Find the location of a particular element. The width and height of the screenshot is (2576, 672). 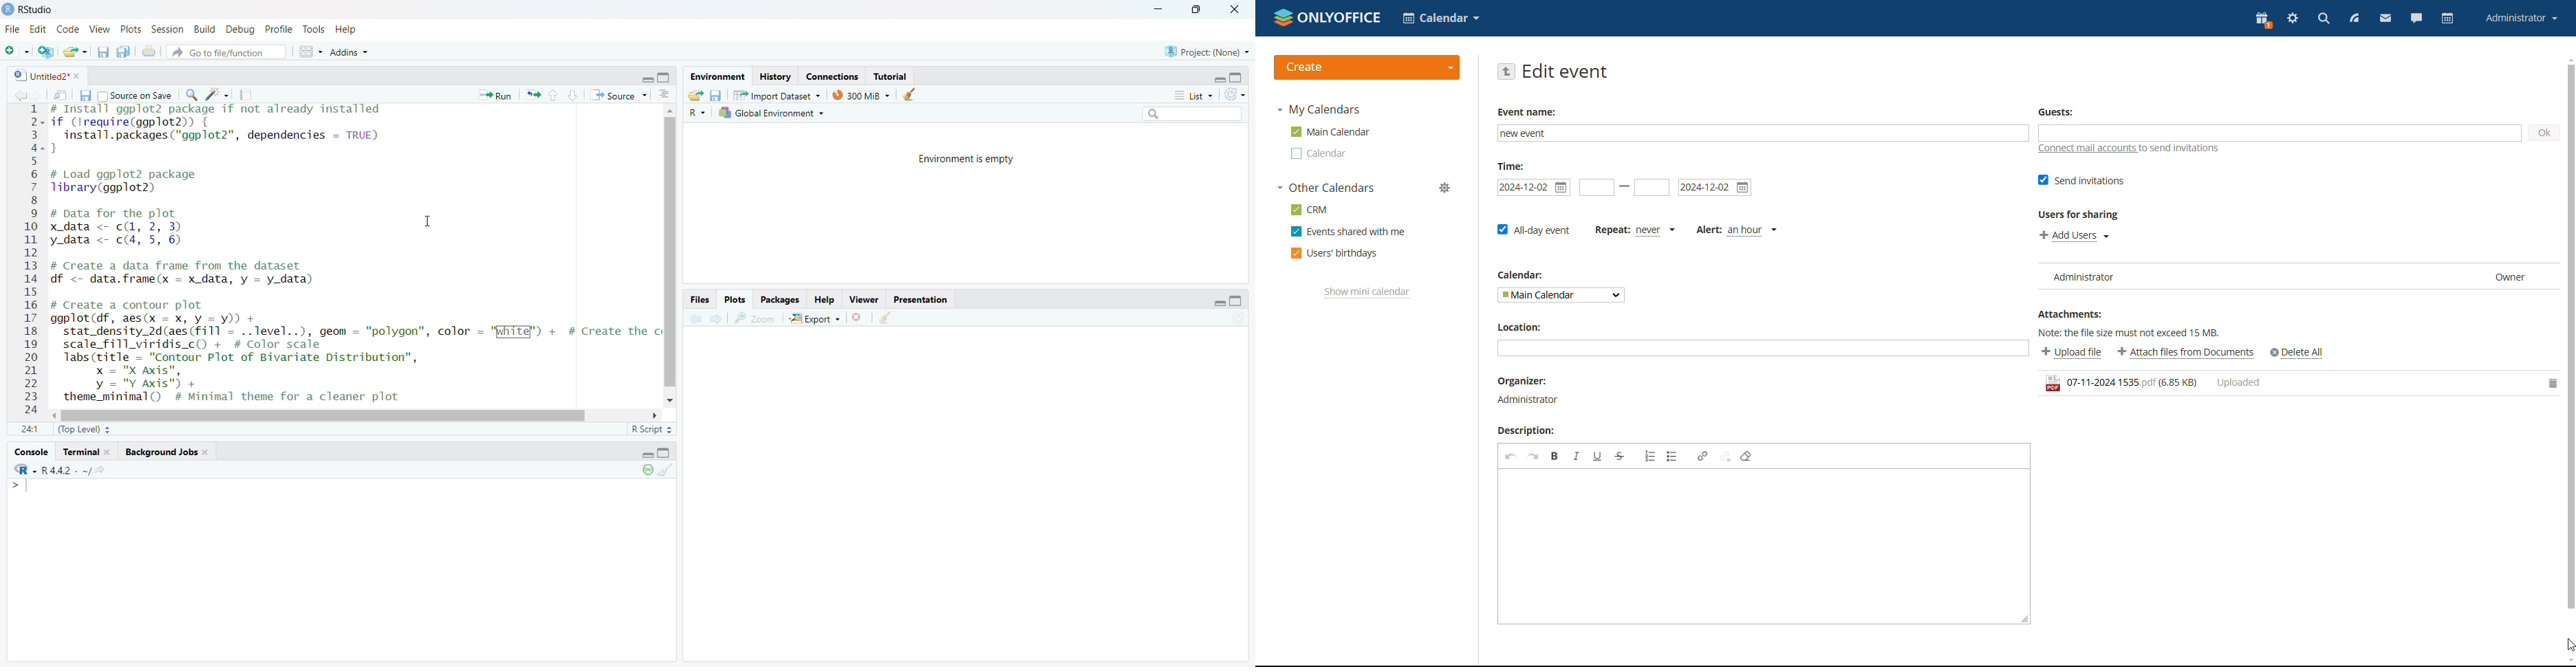

console is located at coordinates (32, 454).